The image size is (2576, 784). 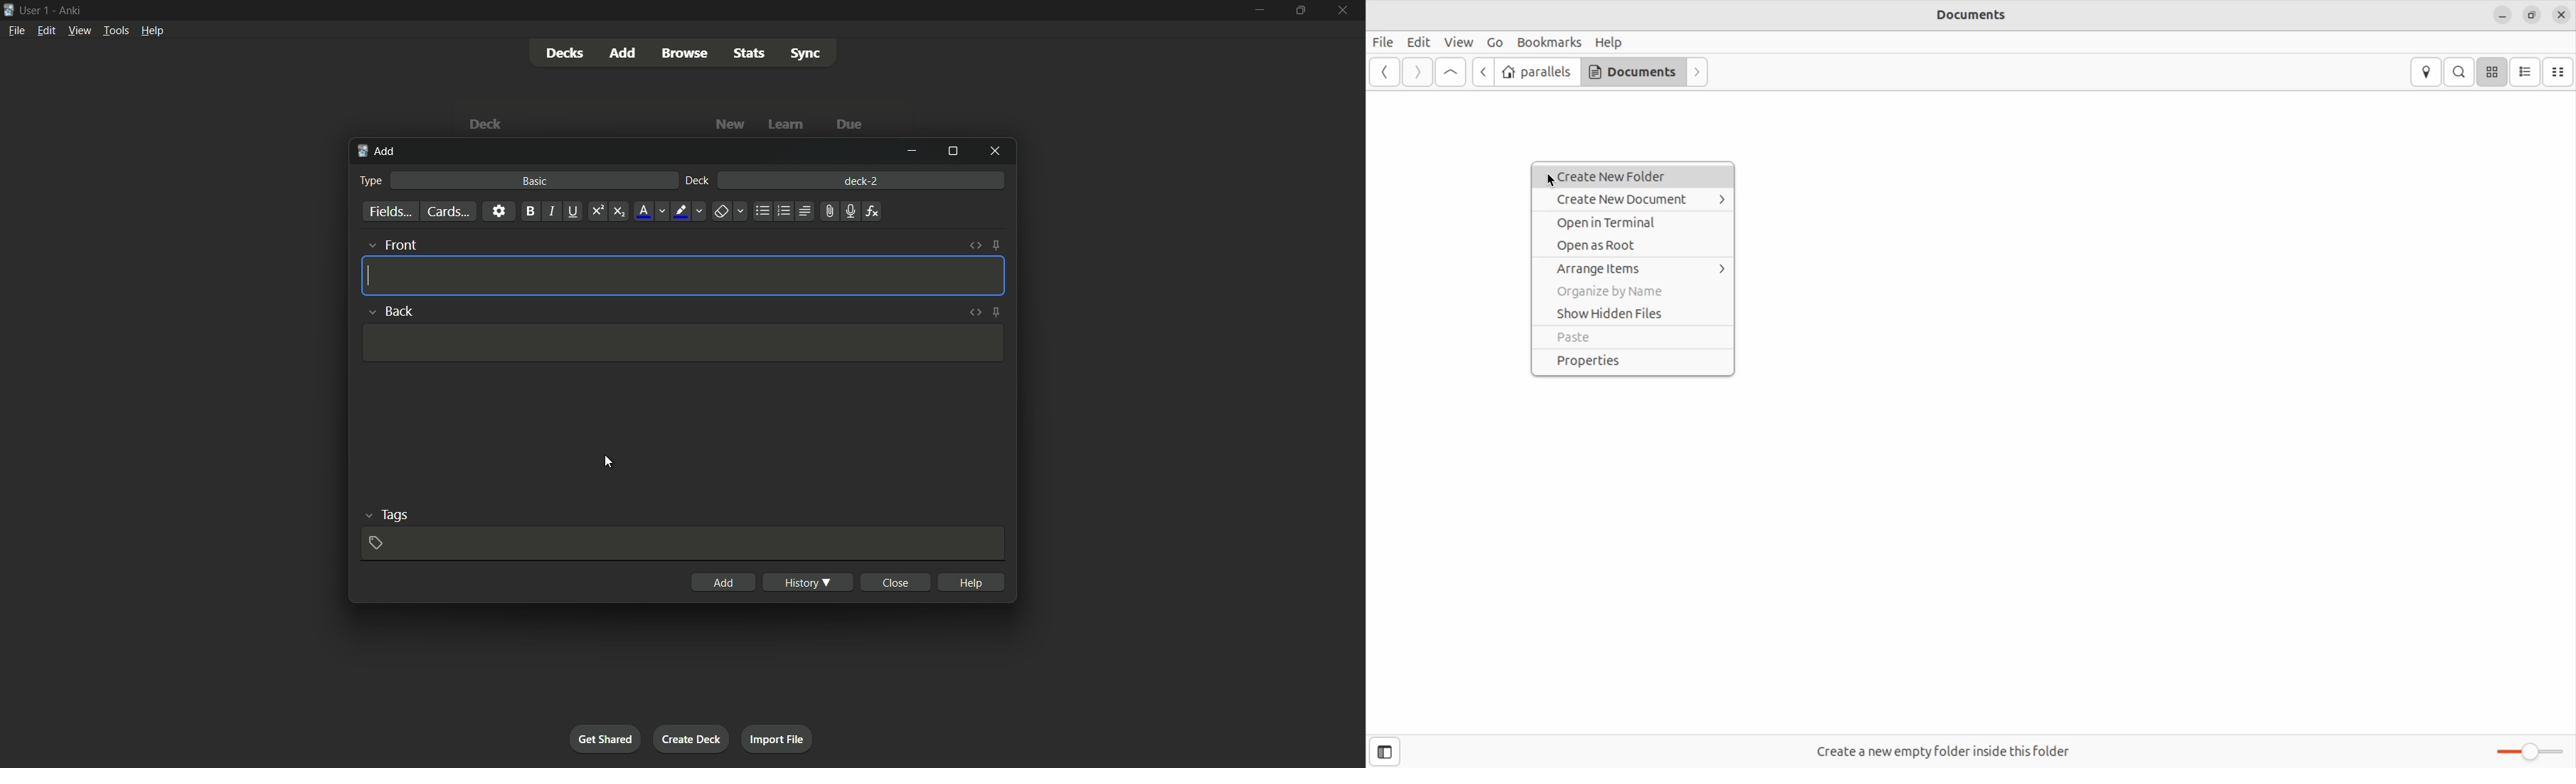 I want to click on toggle sticky, so click(x=998, y=246).